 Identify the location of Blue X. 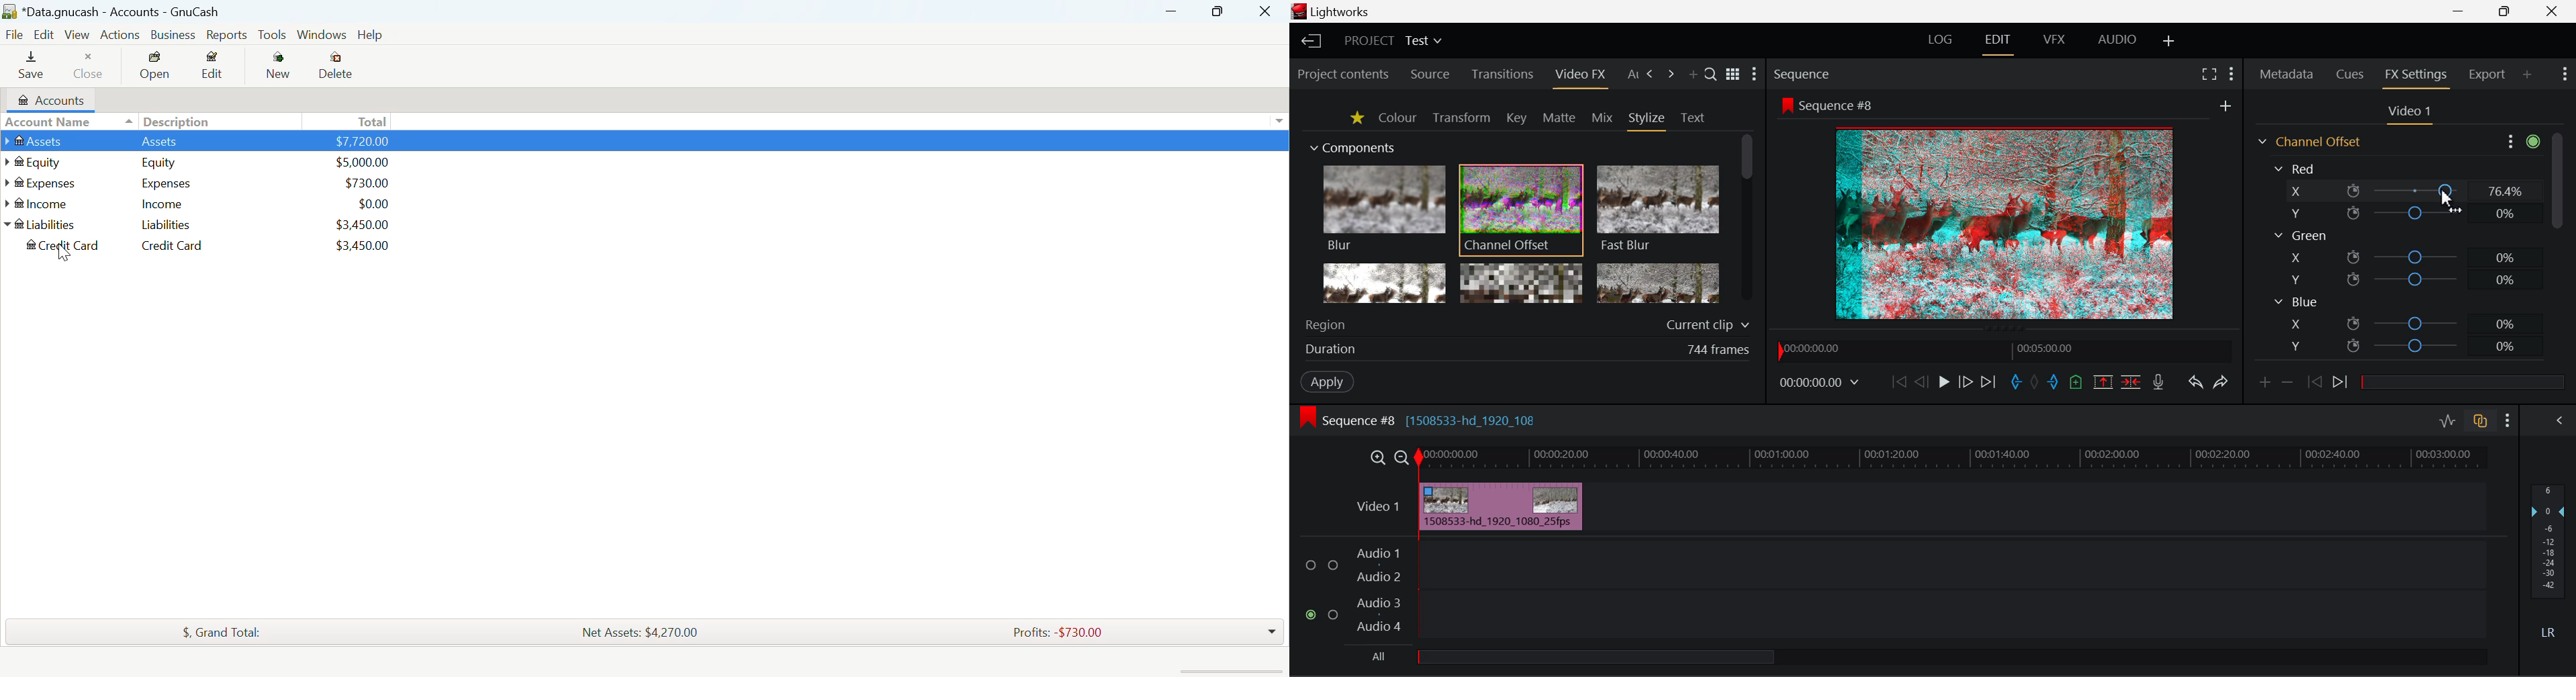
(2407, 322).